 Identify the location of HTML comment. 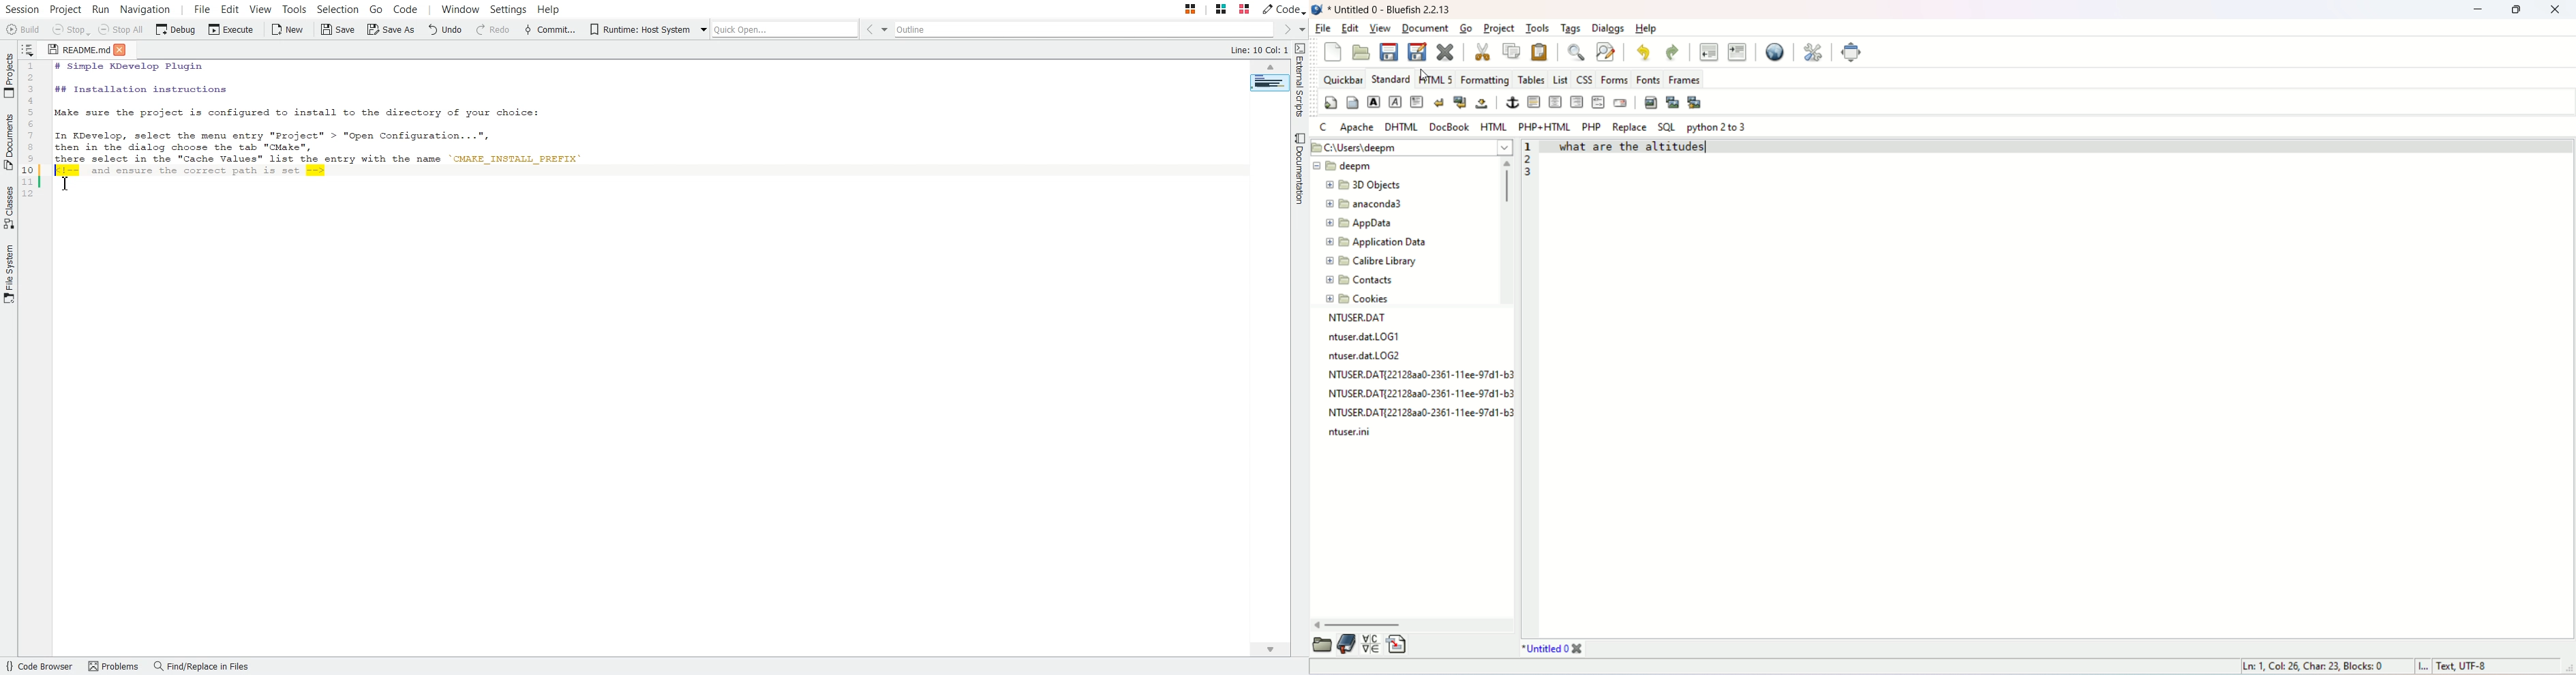
(1599, 102).